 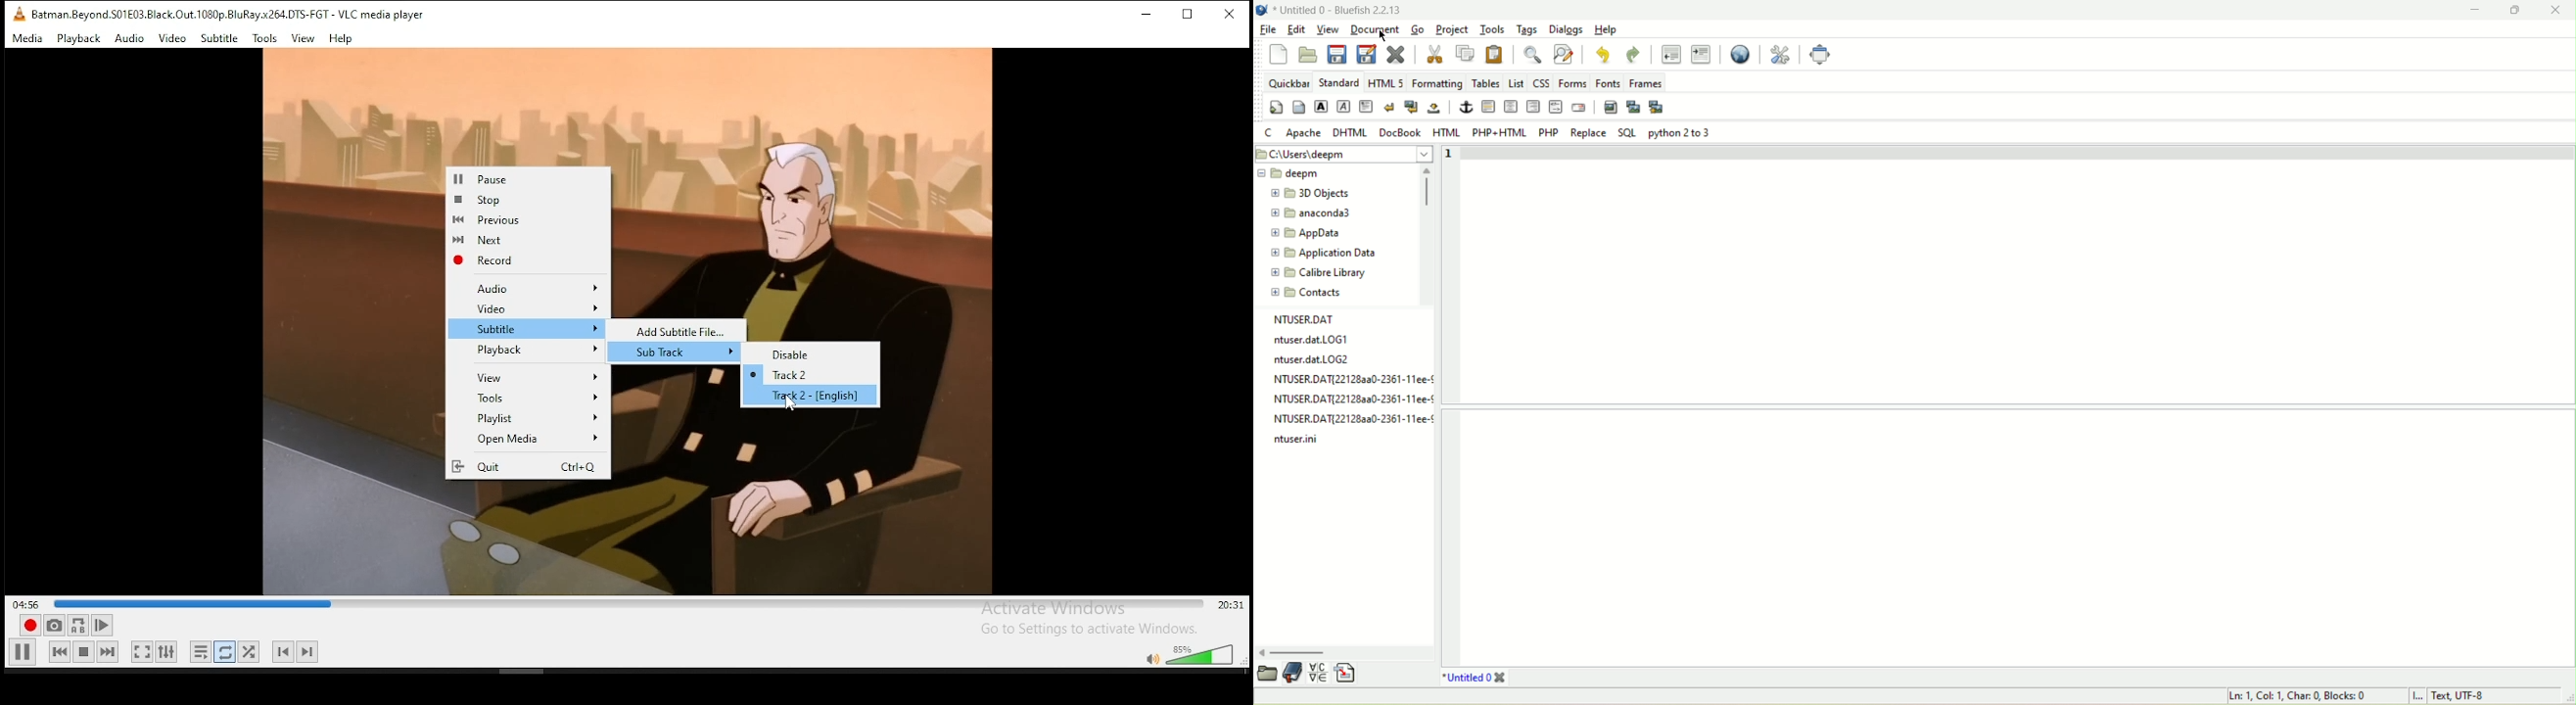 What do you see at coordinates (1533, 106) in the screenshot?
I see `center` at bounding box center [1533, 106].